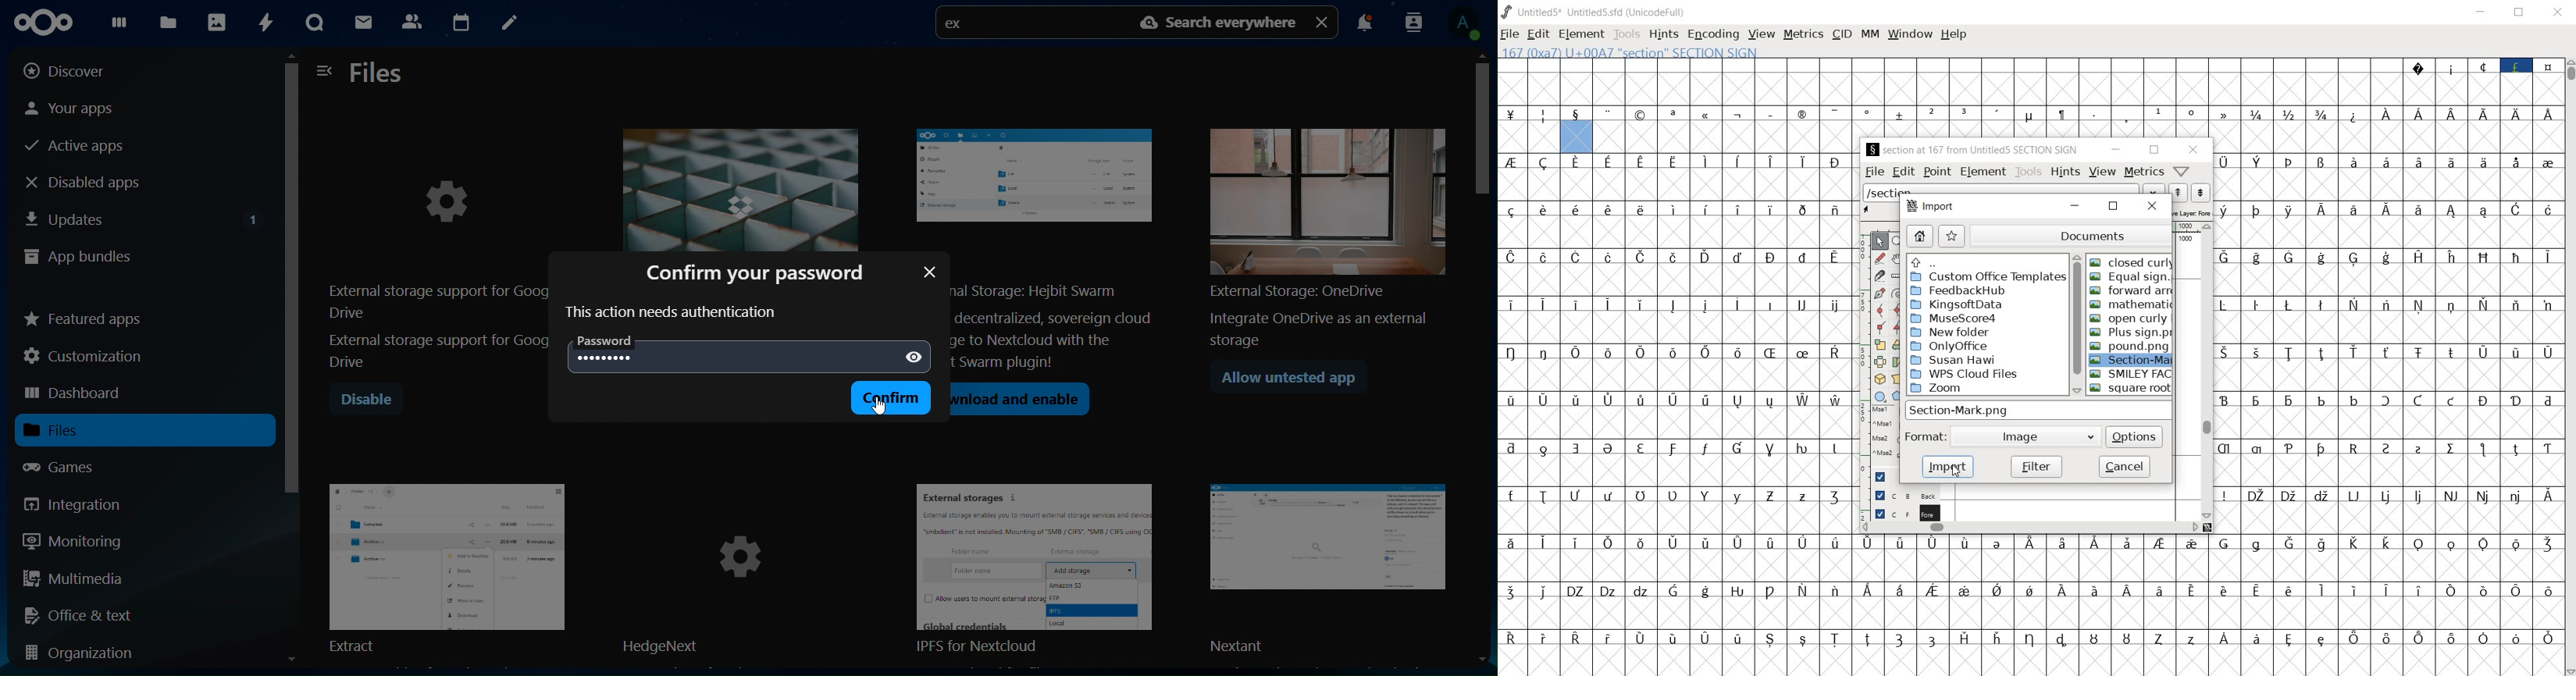 The width and height of the screenshot is (2576, 700). I want to click on app bundles, so click(78, 258).